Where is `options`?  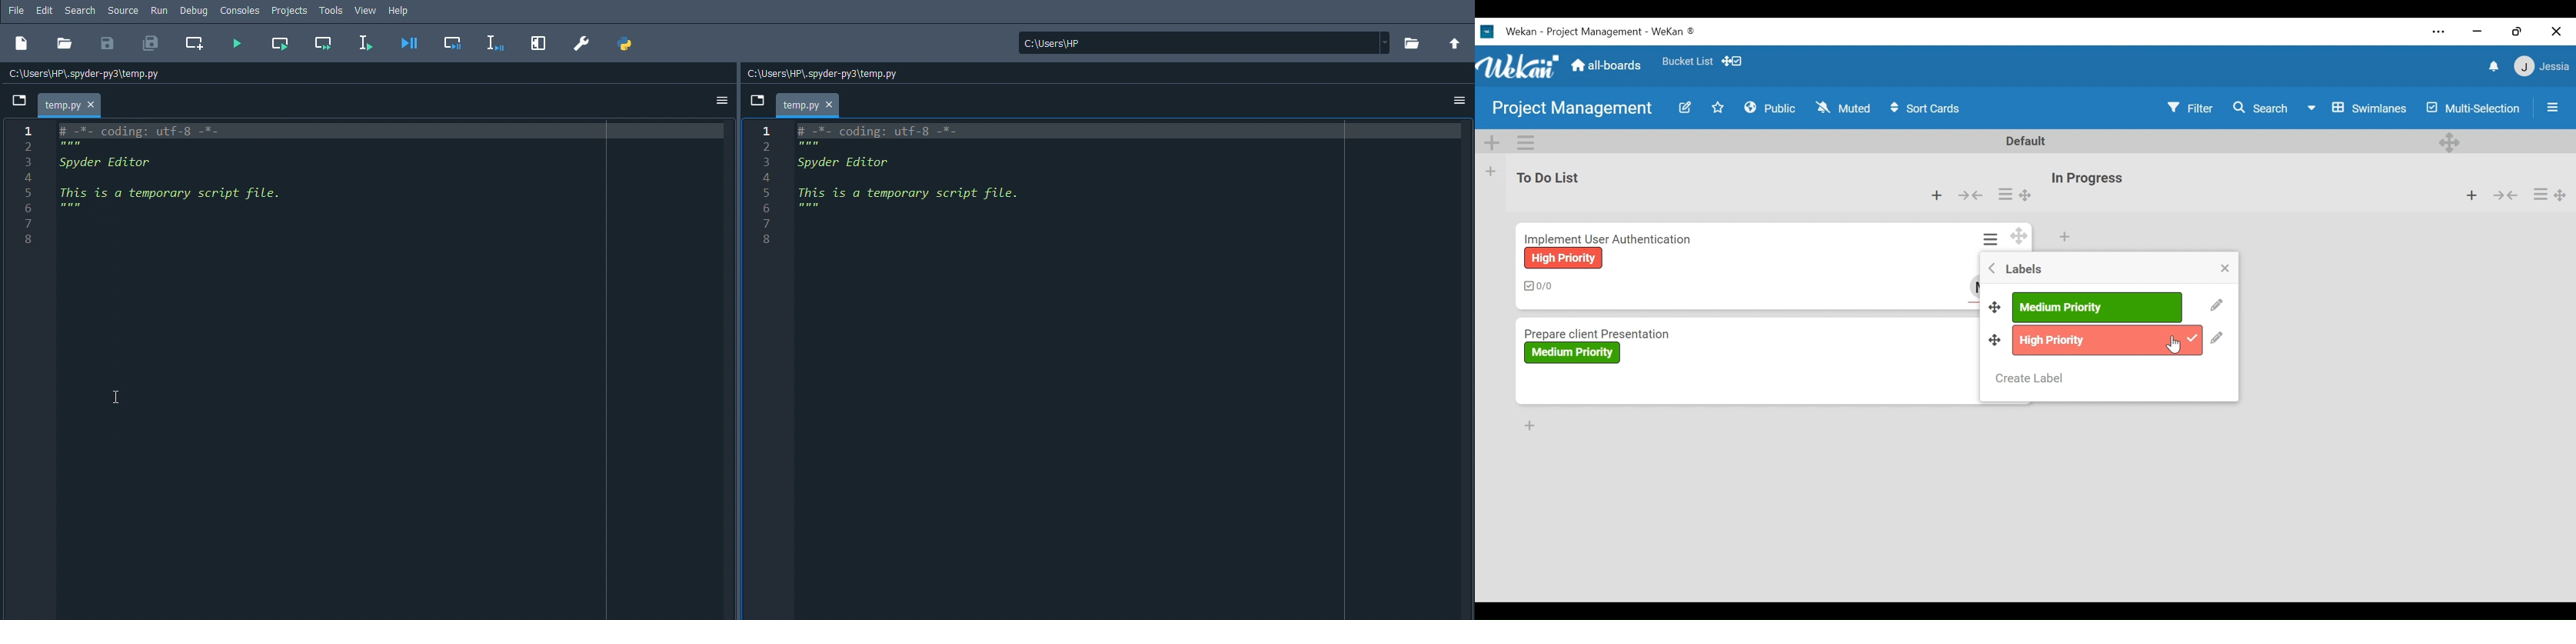 options is located at coordinates (722, 101).